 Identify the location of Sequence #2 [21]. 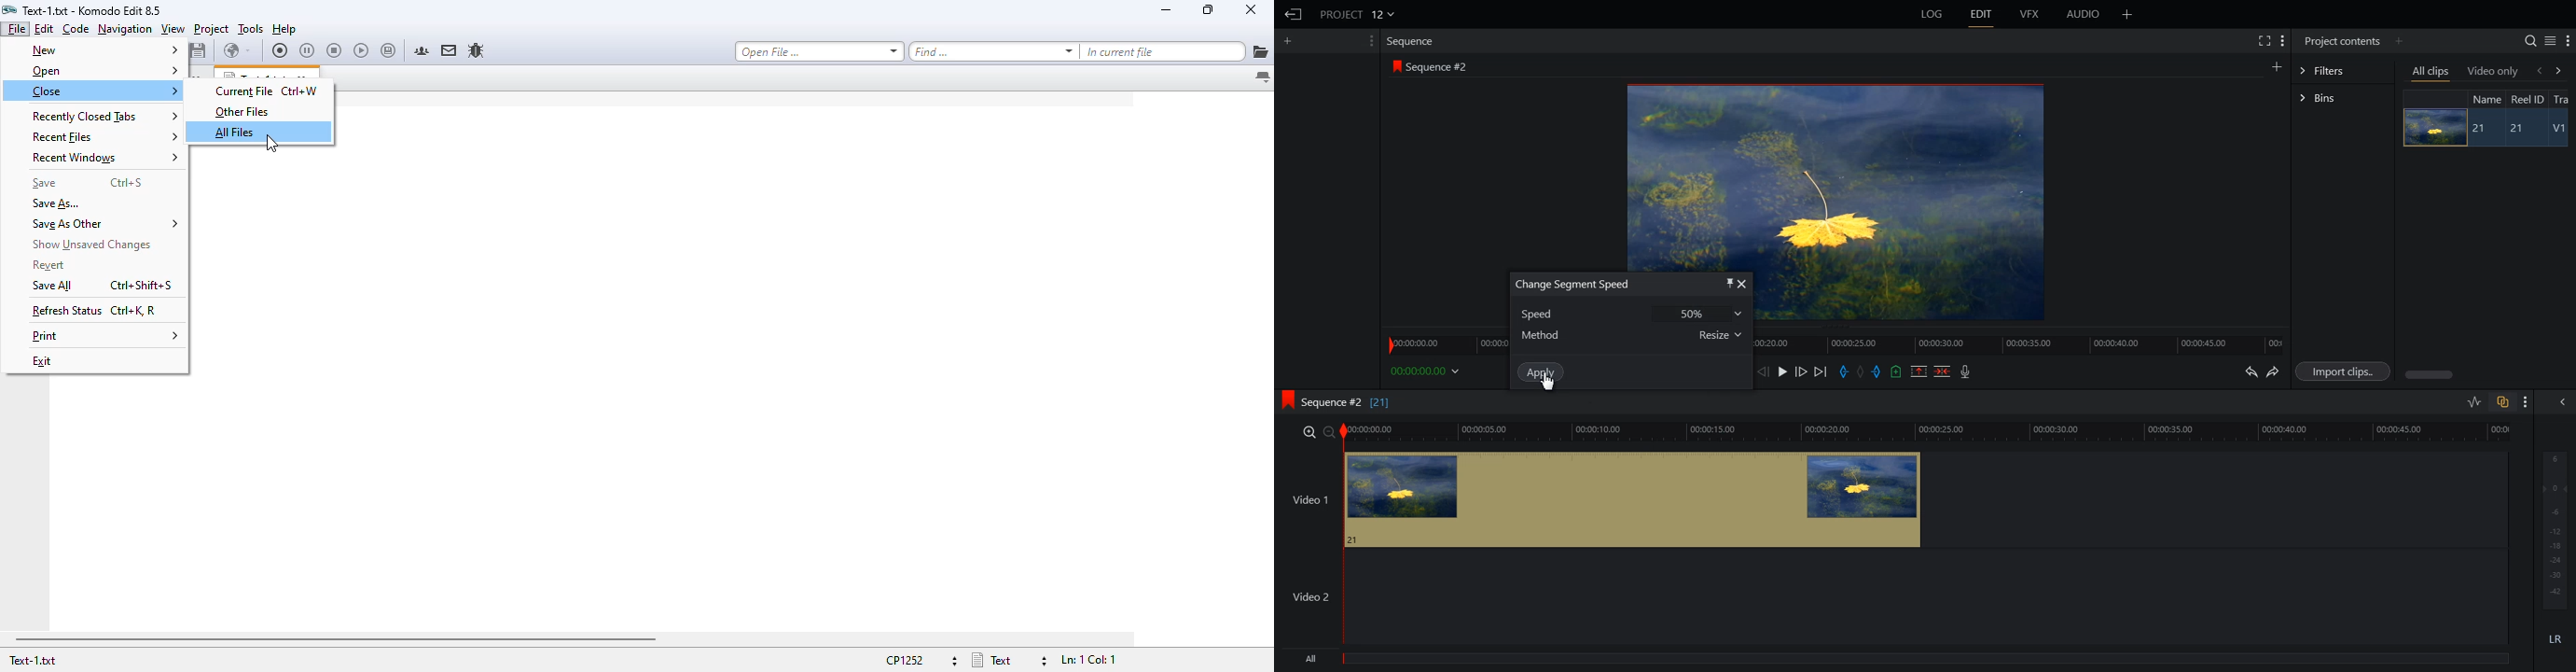
(1347, 403).